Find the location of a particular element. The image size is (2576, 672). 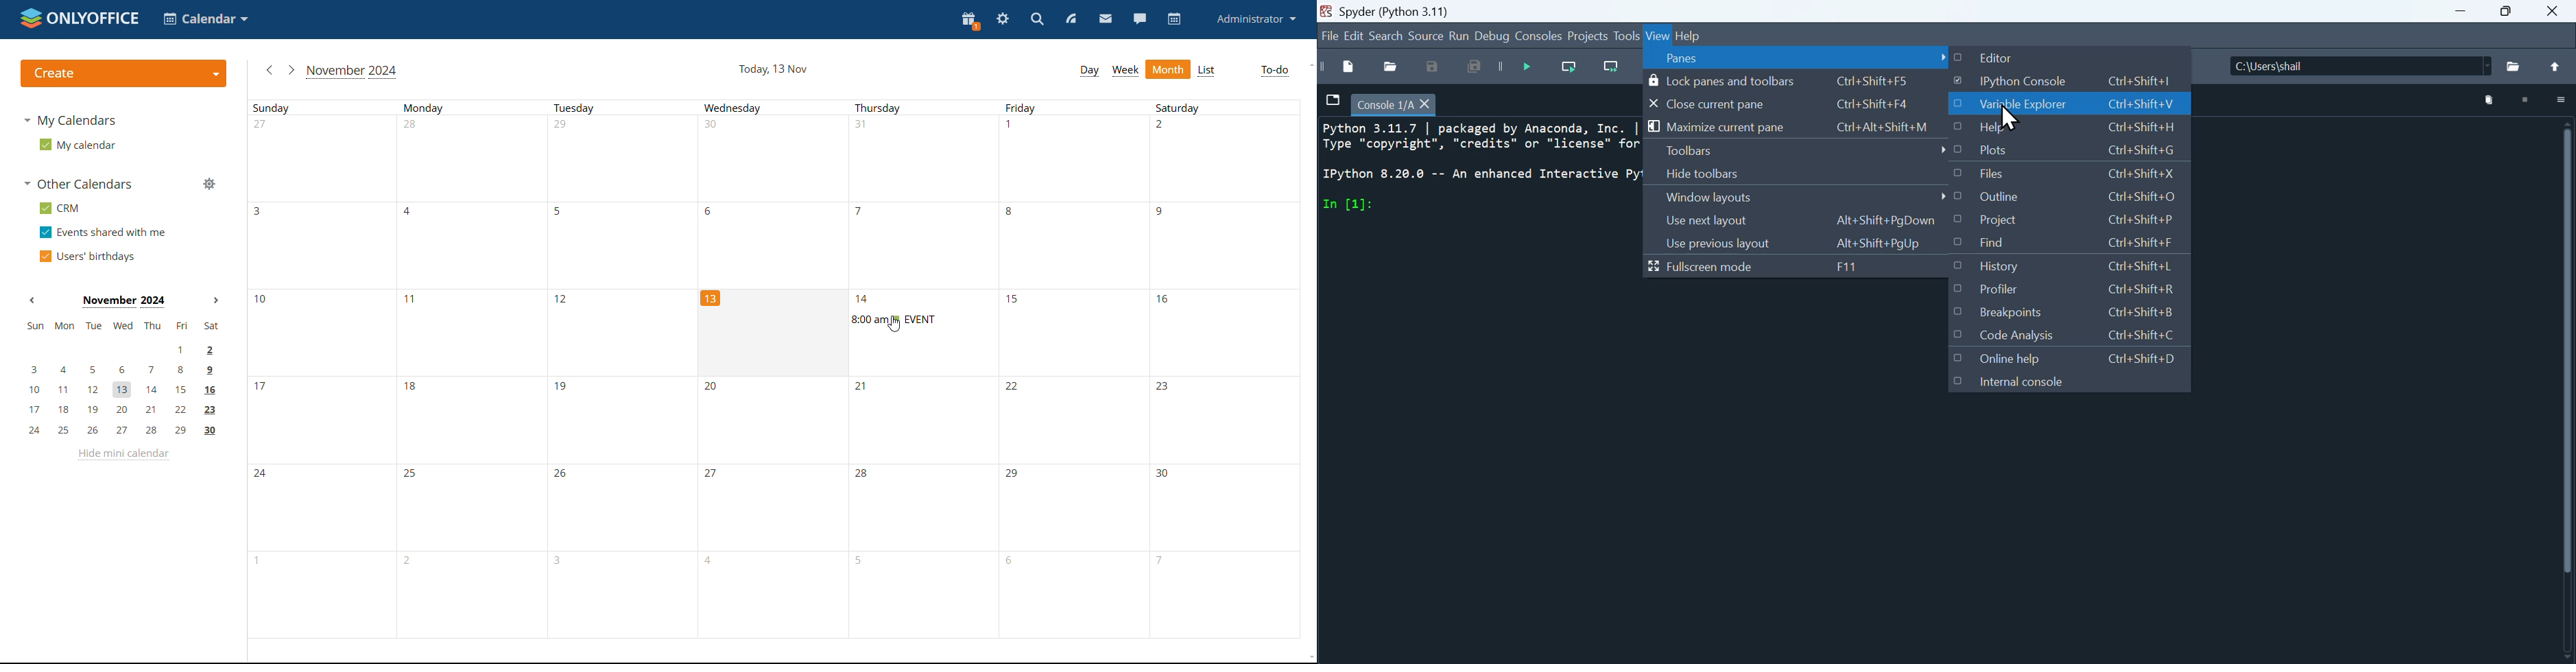

month view is located at coordinates (1168, 69).